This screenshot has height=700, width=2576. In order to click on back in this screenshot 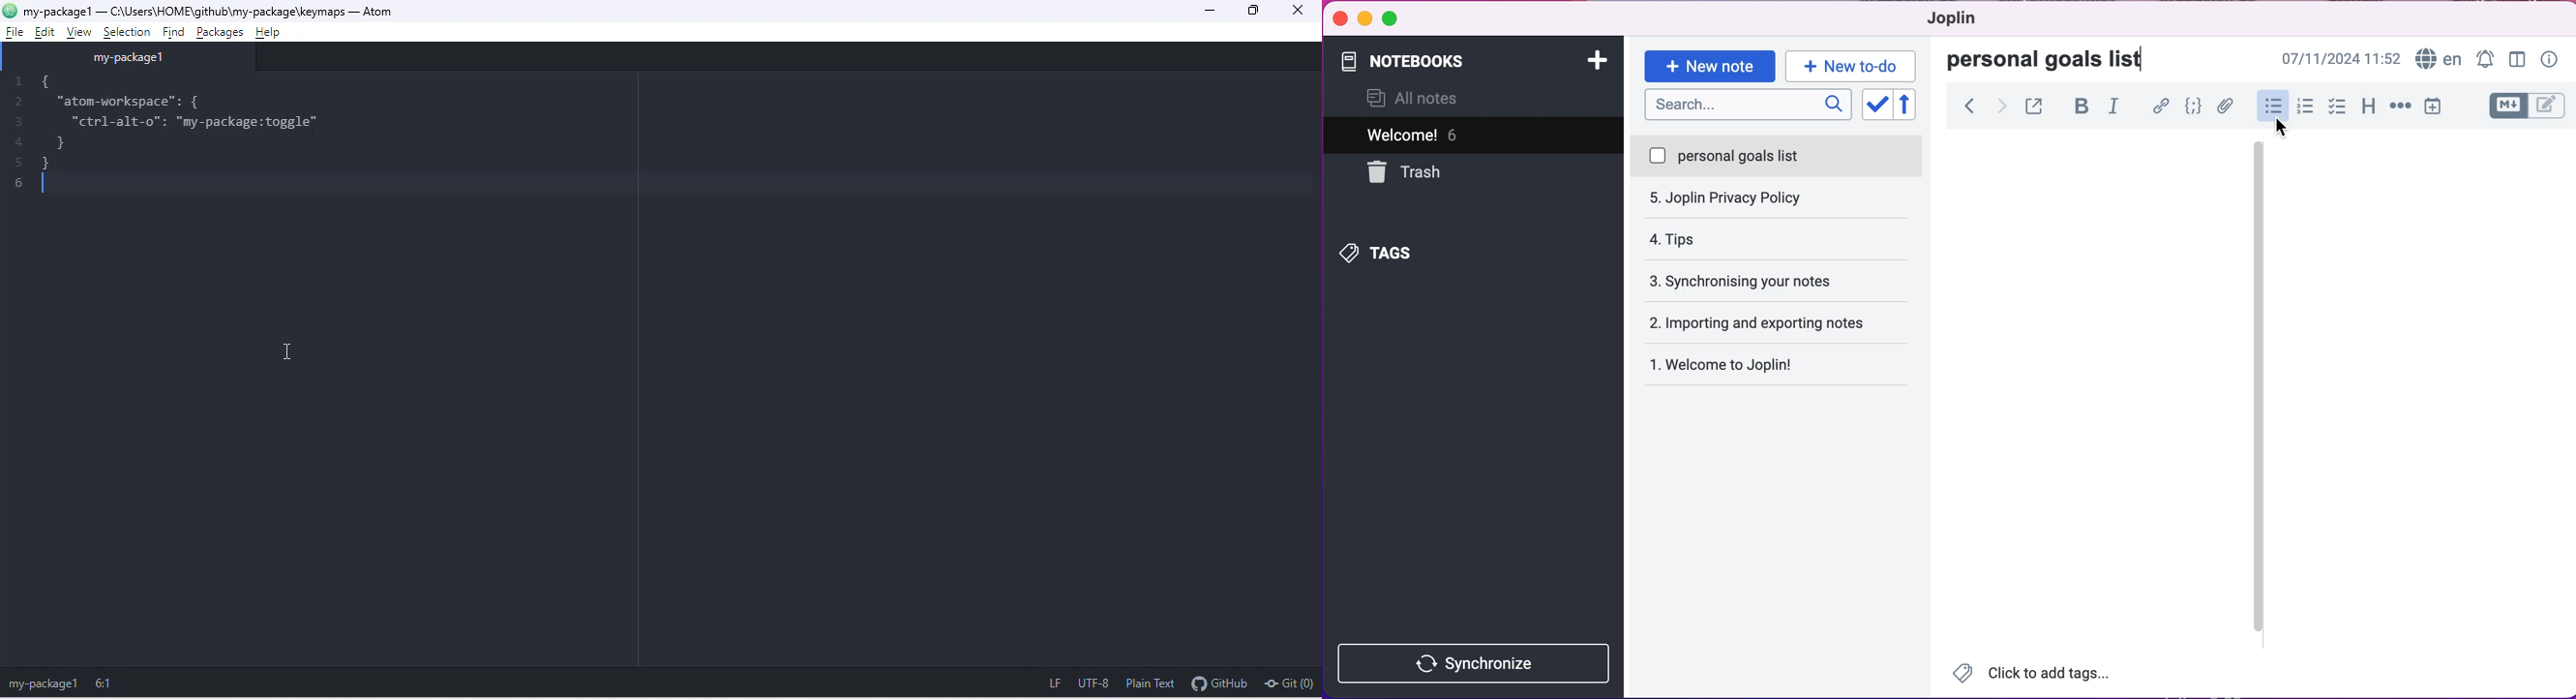, I will do `click(1970, 108)`.